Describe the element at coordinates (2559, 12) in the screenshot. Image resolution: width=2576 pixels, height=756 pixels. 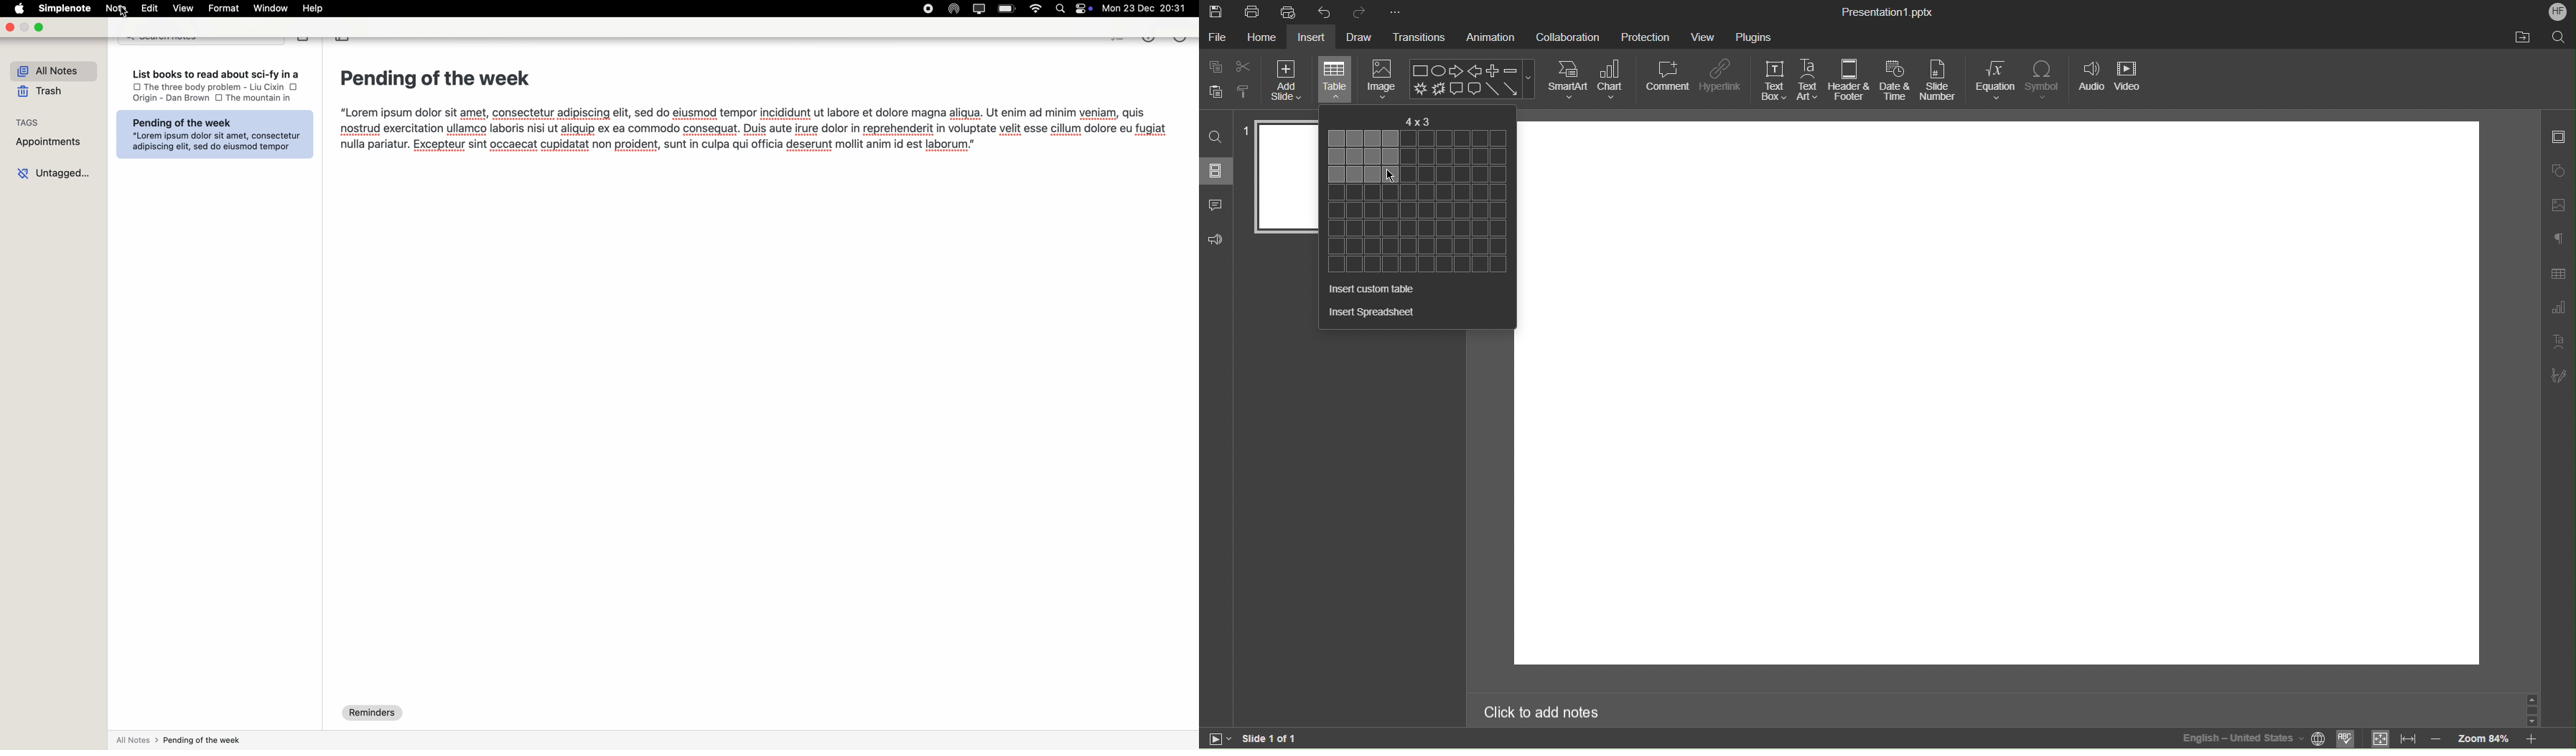
I see `Account` at that location.